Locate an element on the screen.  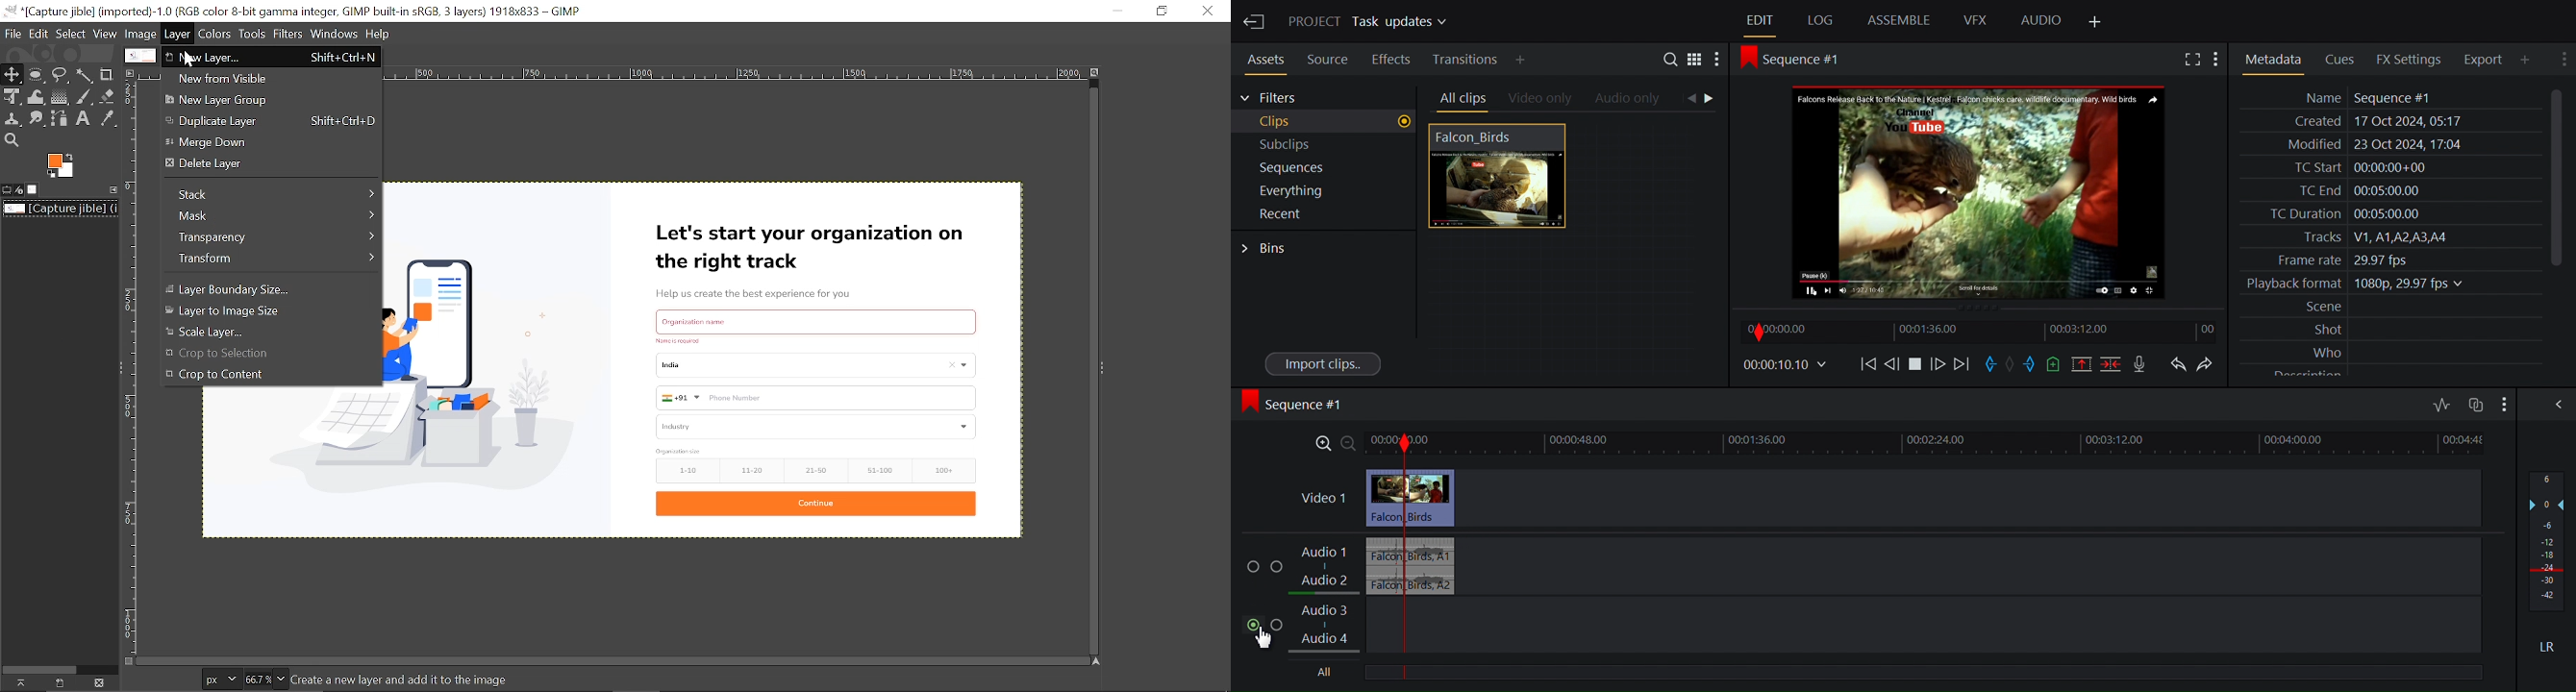
Assets Panel is located at coordinates (1262, 57).